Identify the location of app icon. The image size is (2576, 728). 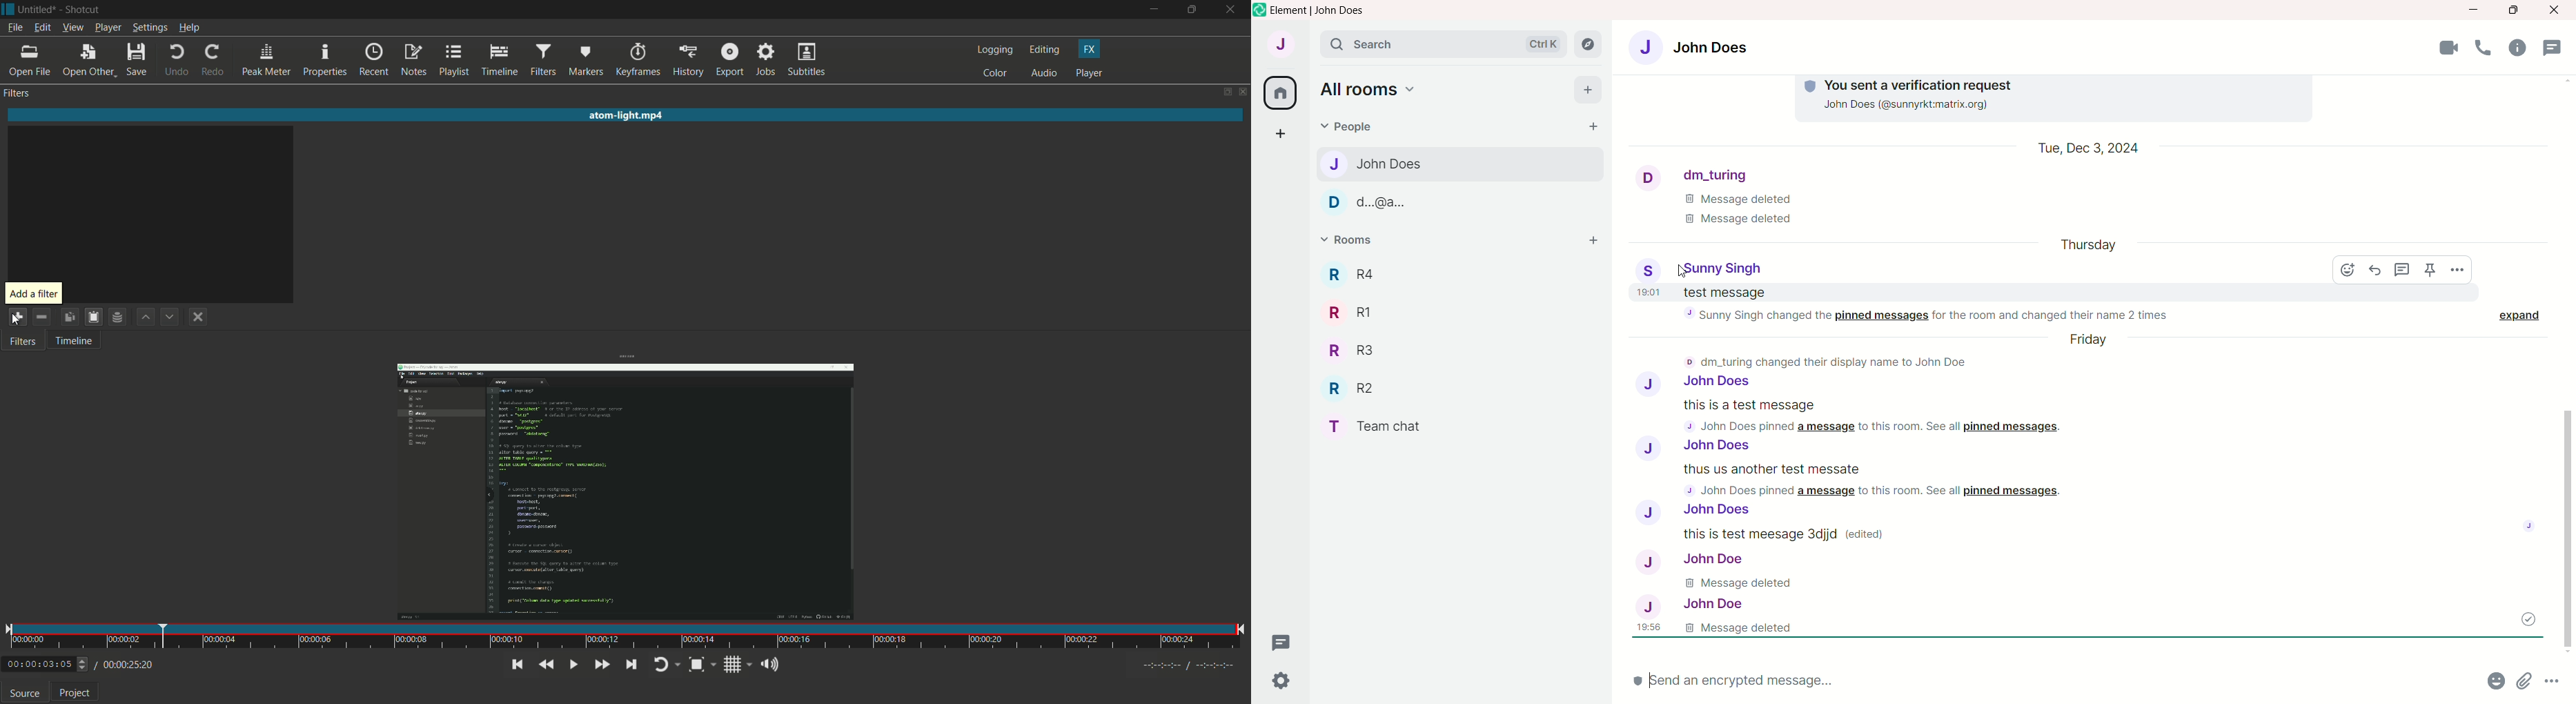
(8, 8).